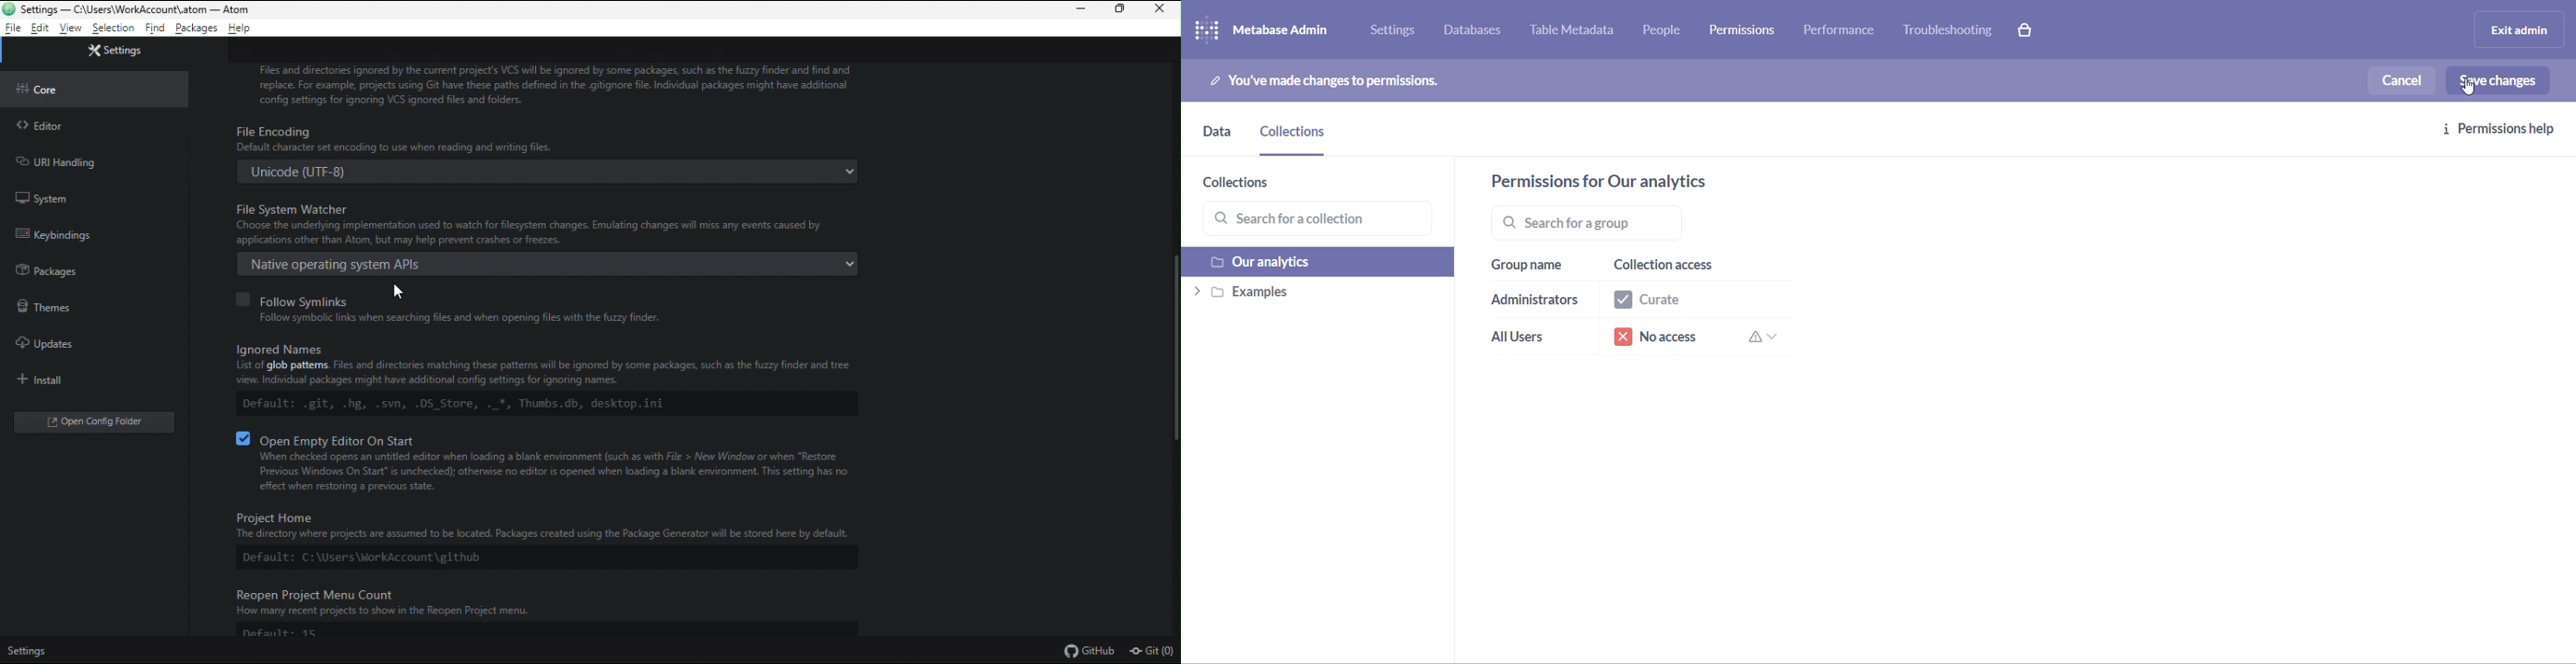 This screenshot has height=672, width=2576. I want to click on our analytics, so click(1310, 262).